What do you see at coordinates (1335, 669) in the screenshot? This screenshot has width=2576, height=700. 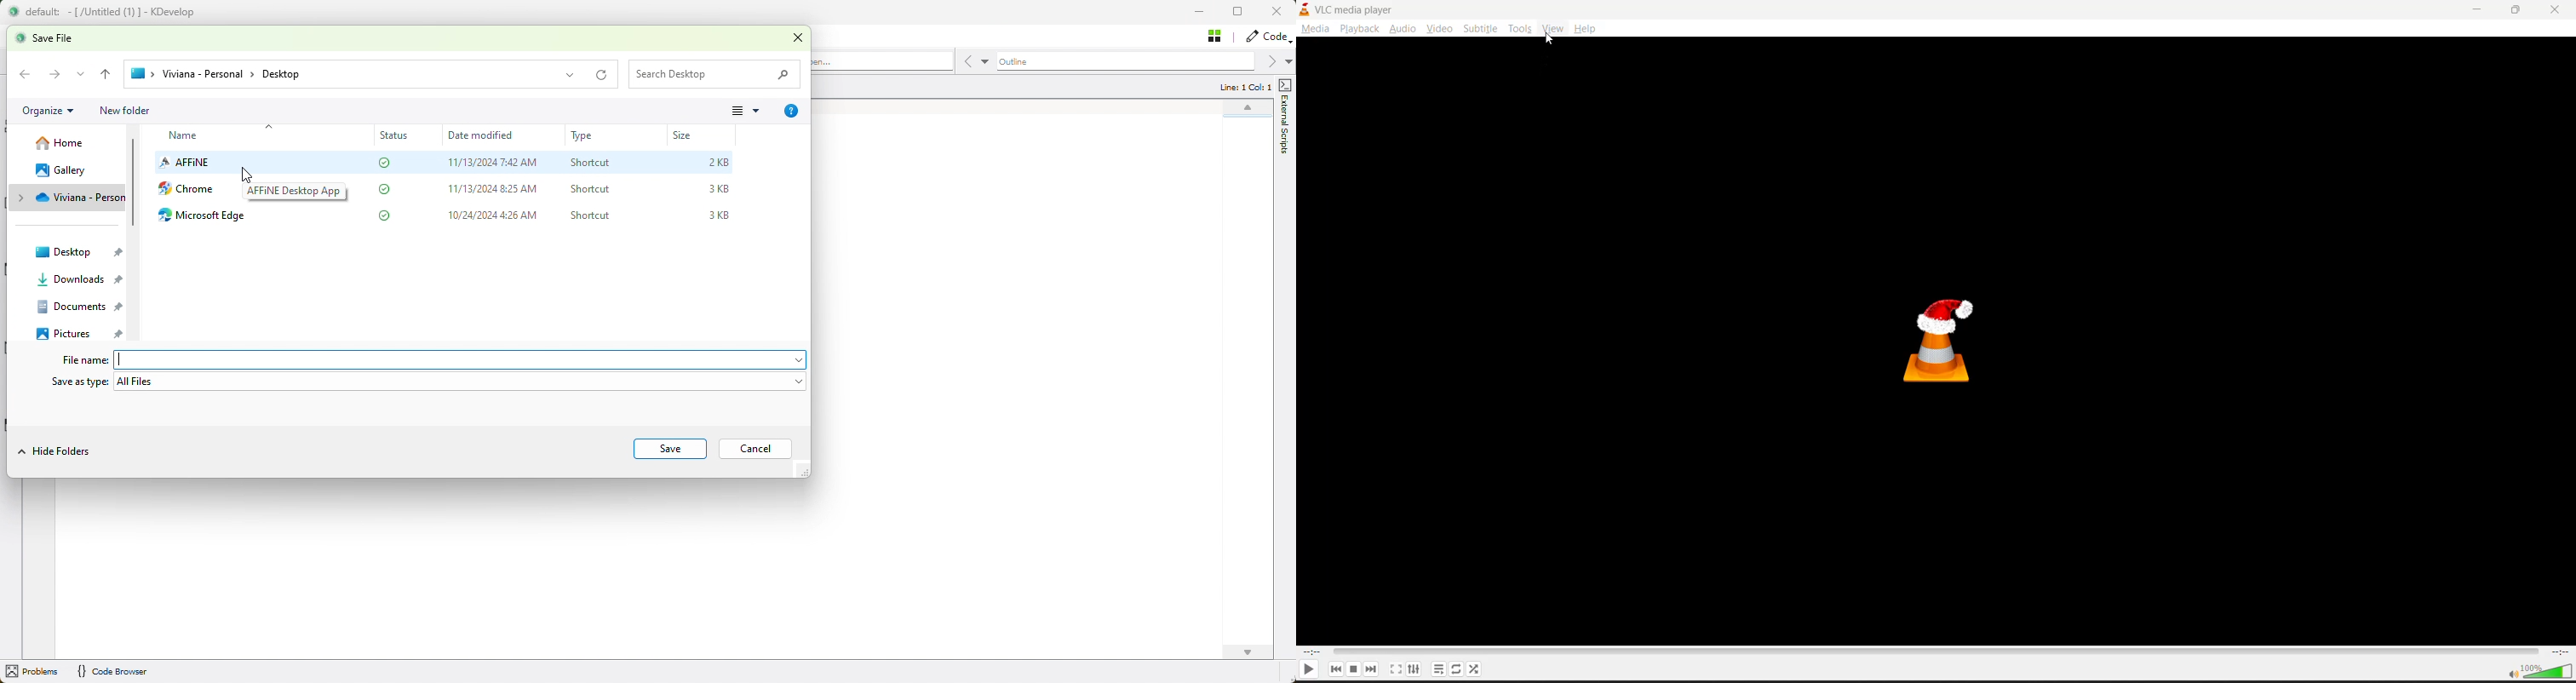 I see `previous` at bounding box center [1335, 669].